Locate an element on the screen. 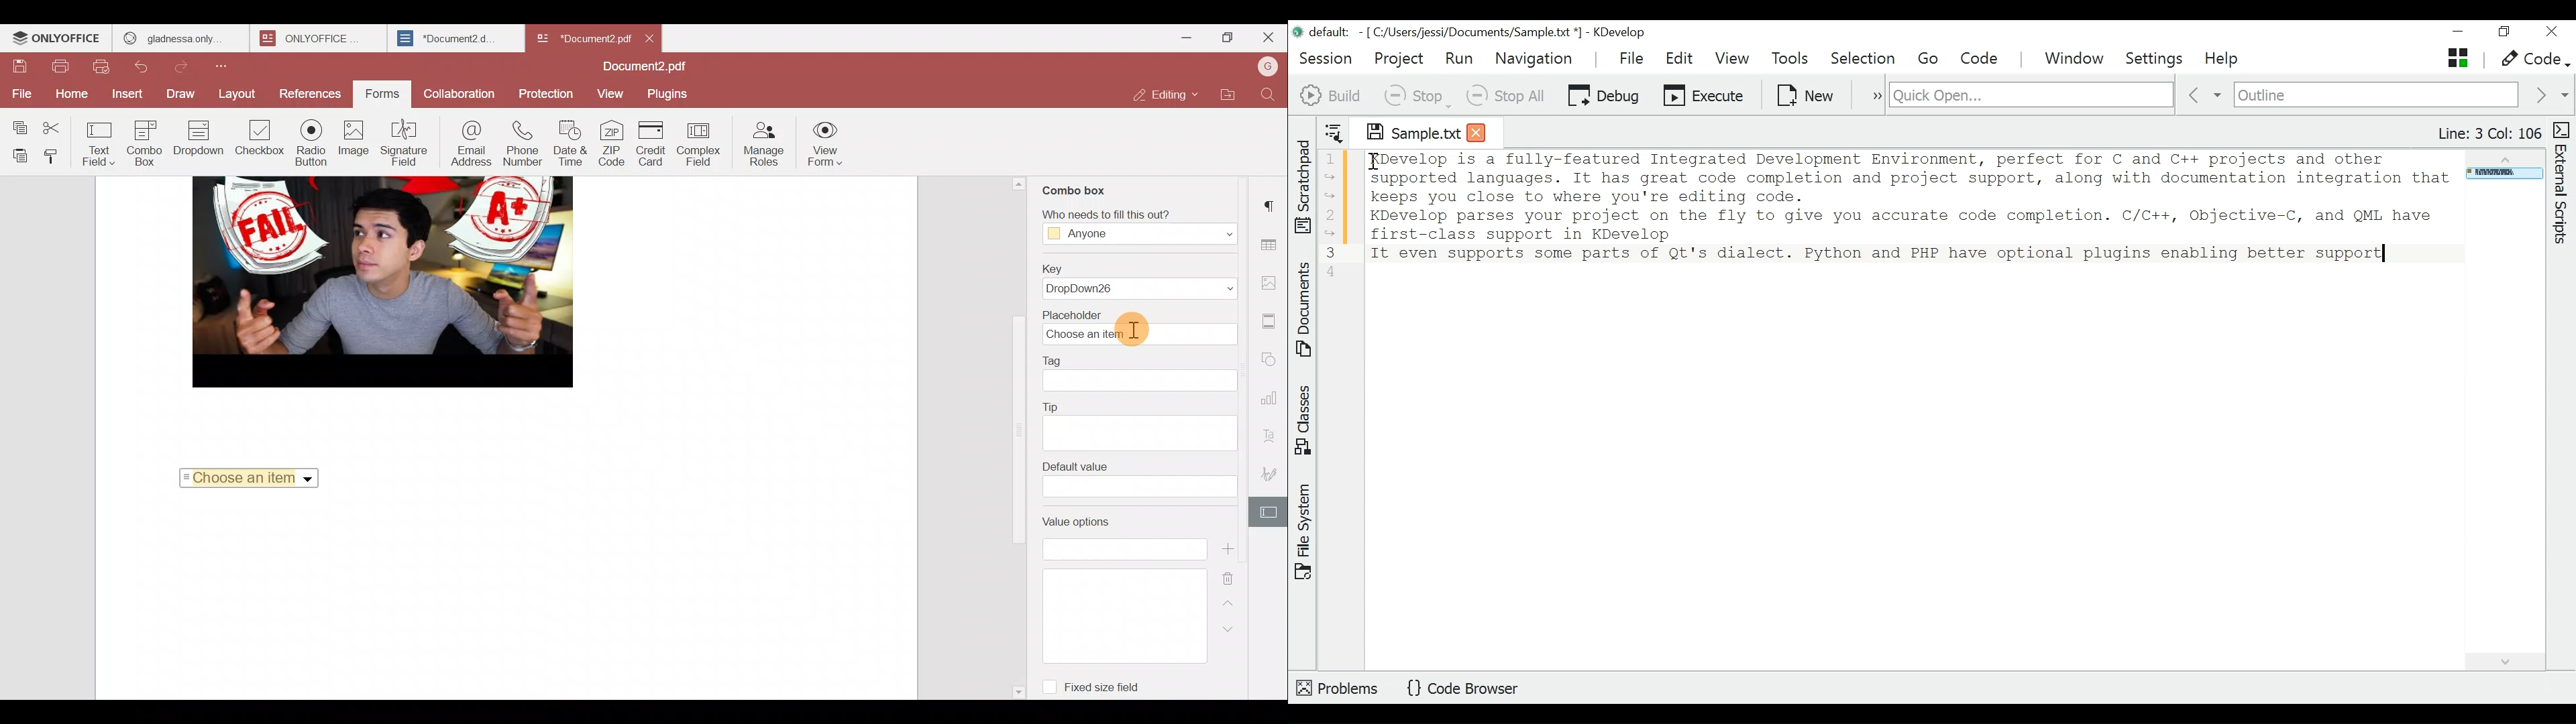  Up is located at coordinates (1229, 607).